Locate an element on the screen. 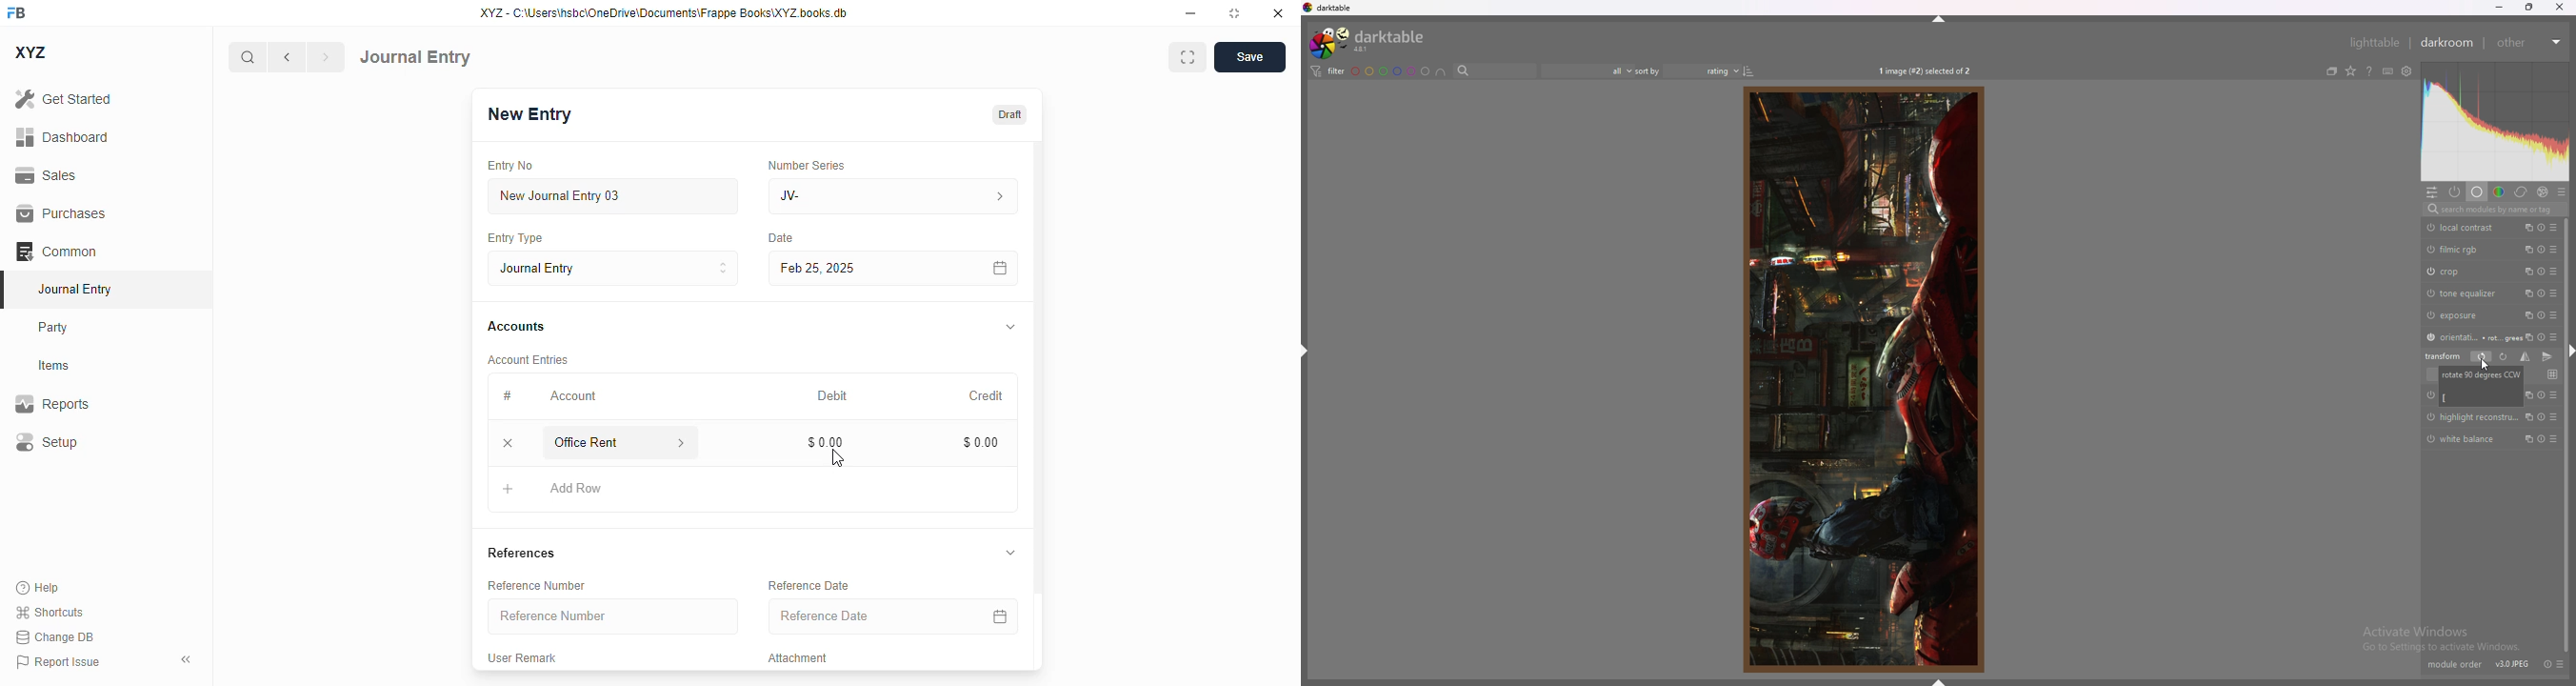 The width and height of the screenshot is (2576, 700). divider is located at coordinates (2410, 43).